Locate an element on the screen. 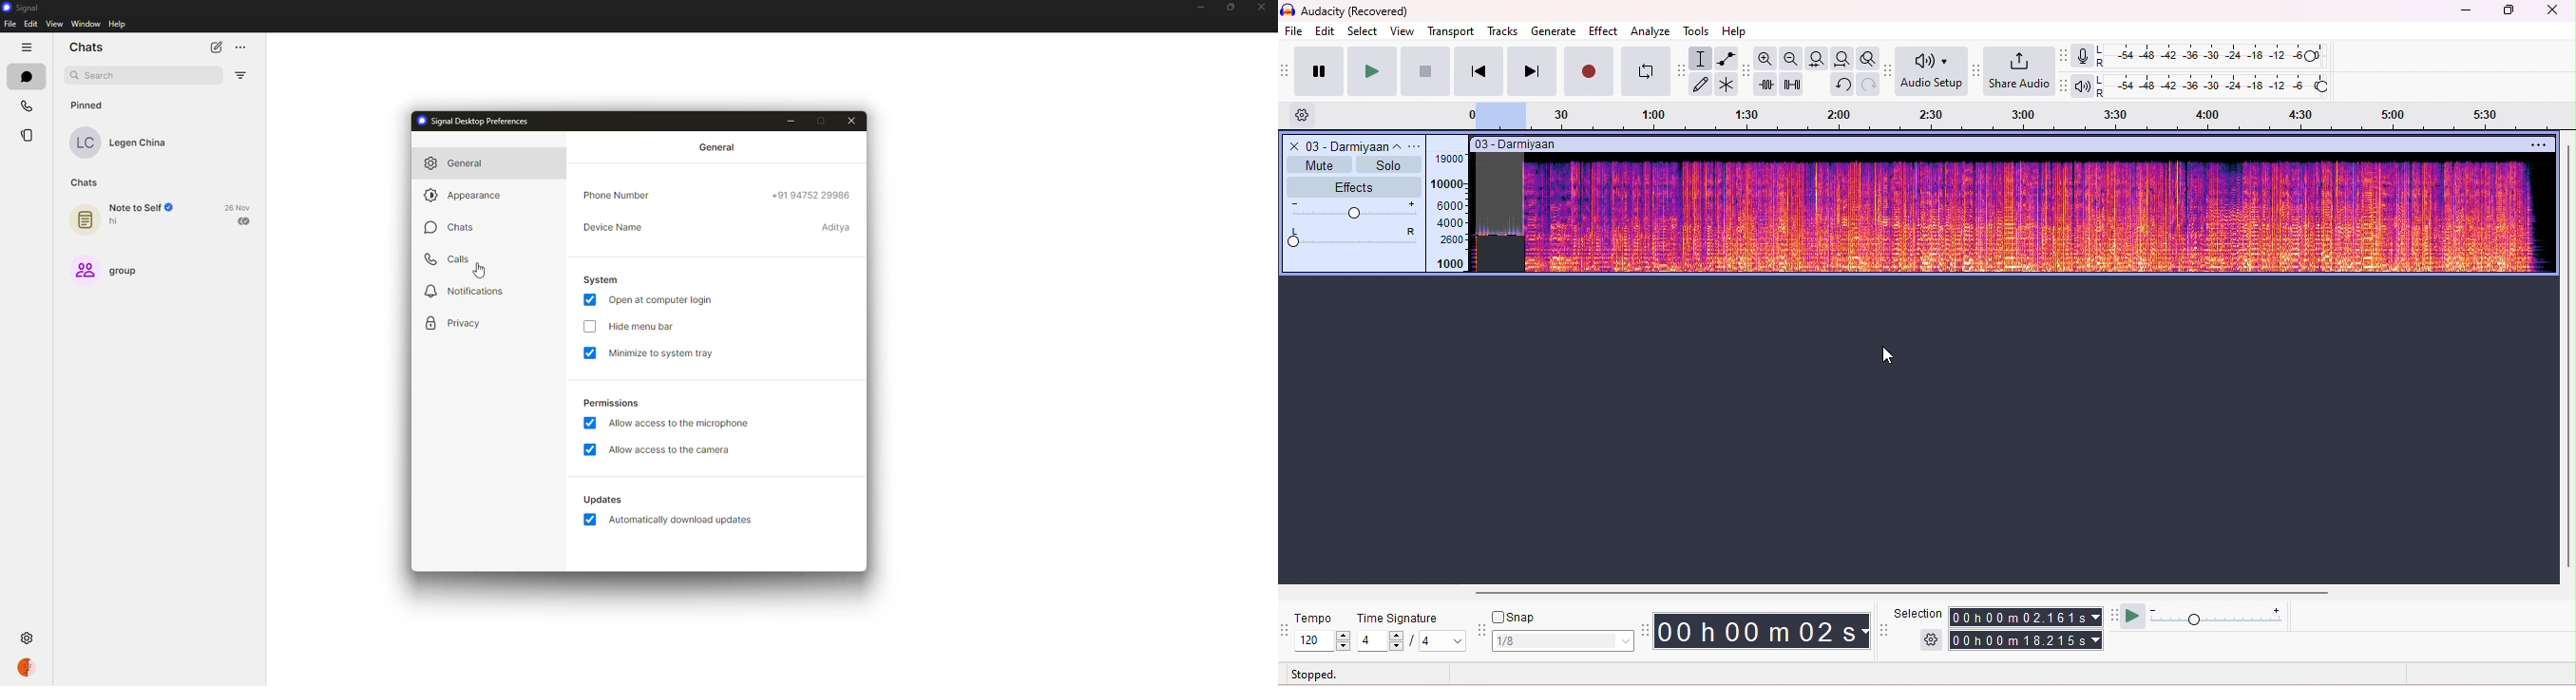 Image resolution: width=2576 pixels, height=700 pixels. allow access to microphone is located at coordinates (683, 422).